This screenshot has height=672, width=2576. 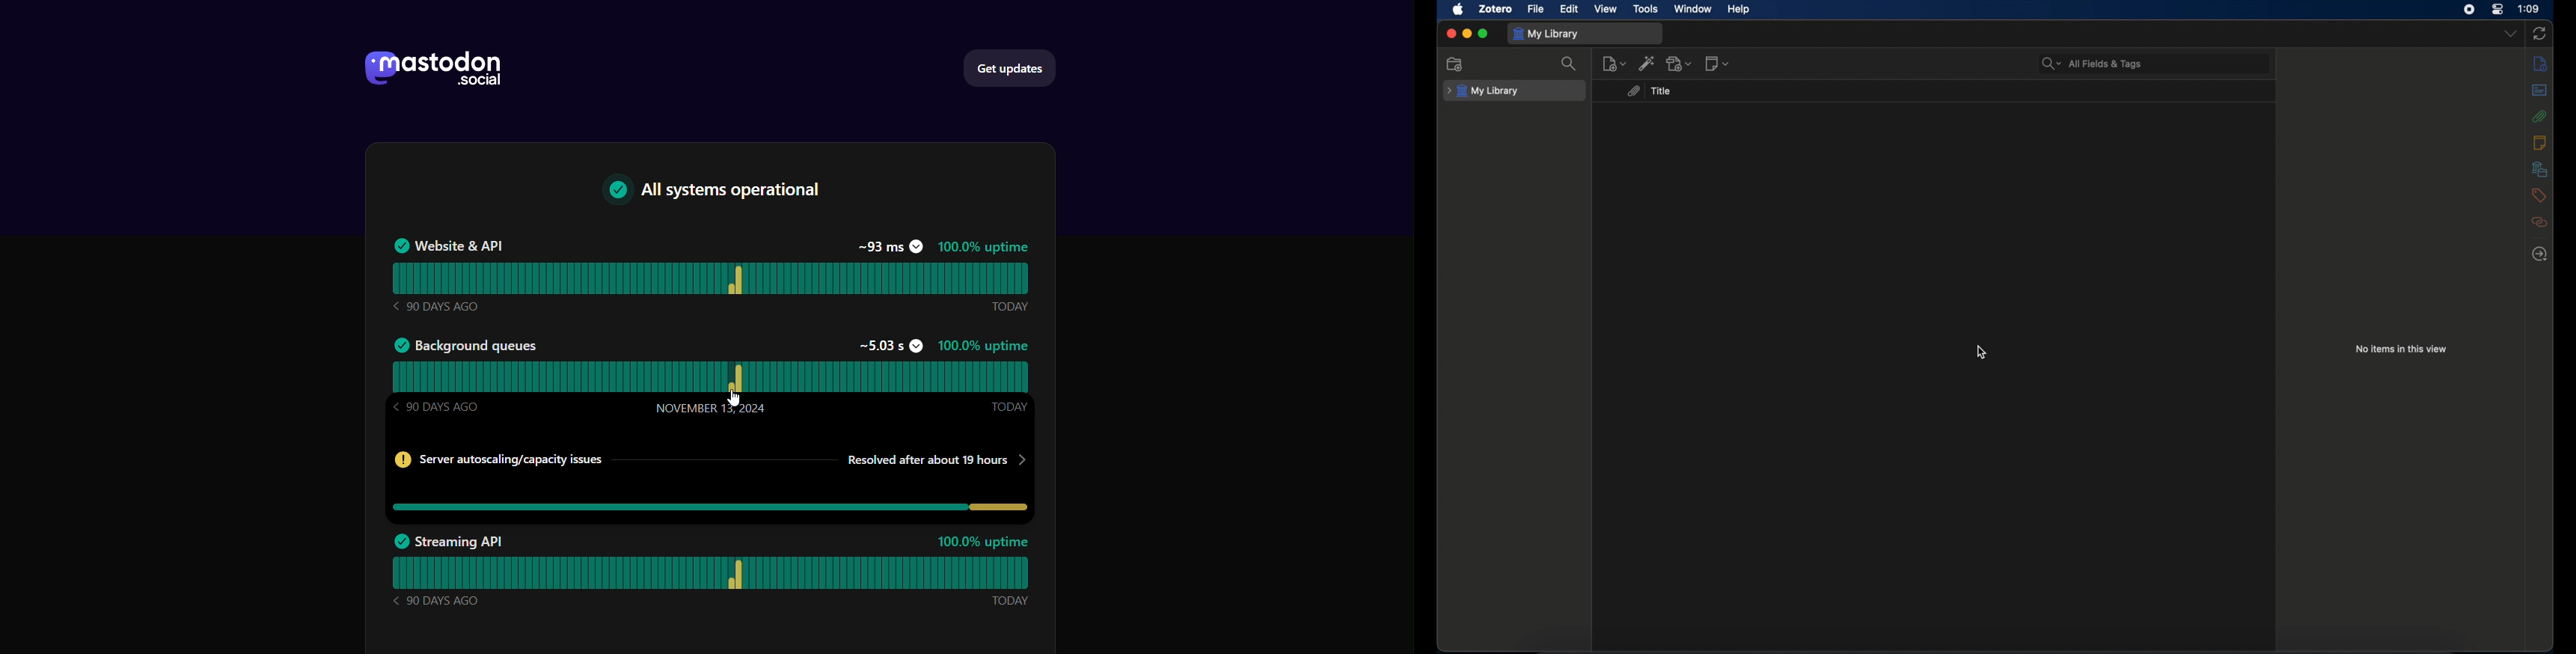 What do you see at coordinates (2539, 194) in the screenshot?
I see `tags` at bounding box center [2539, 194].